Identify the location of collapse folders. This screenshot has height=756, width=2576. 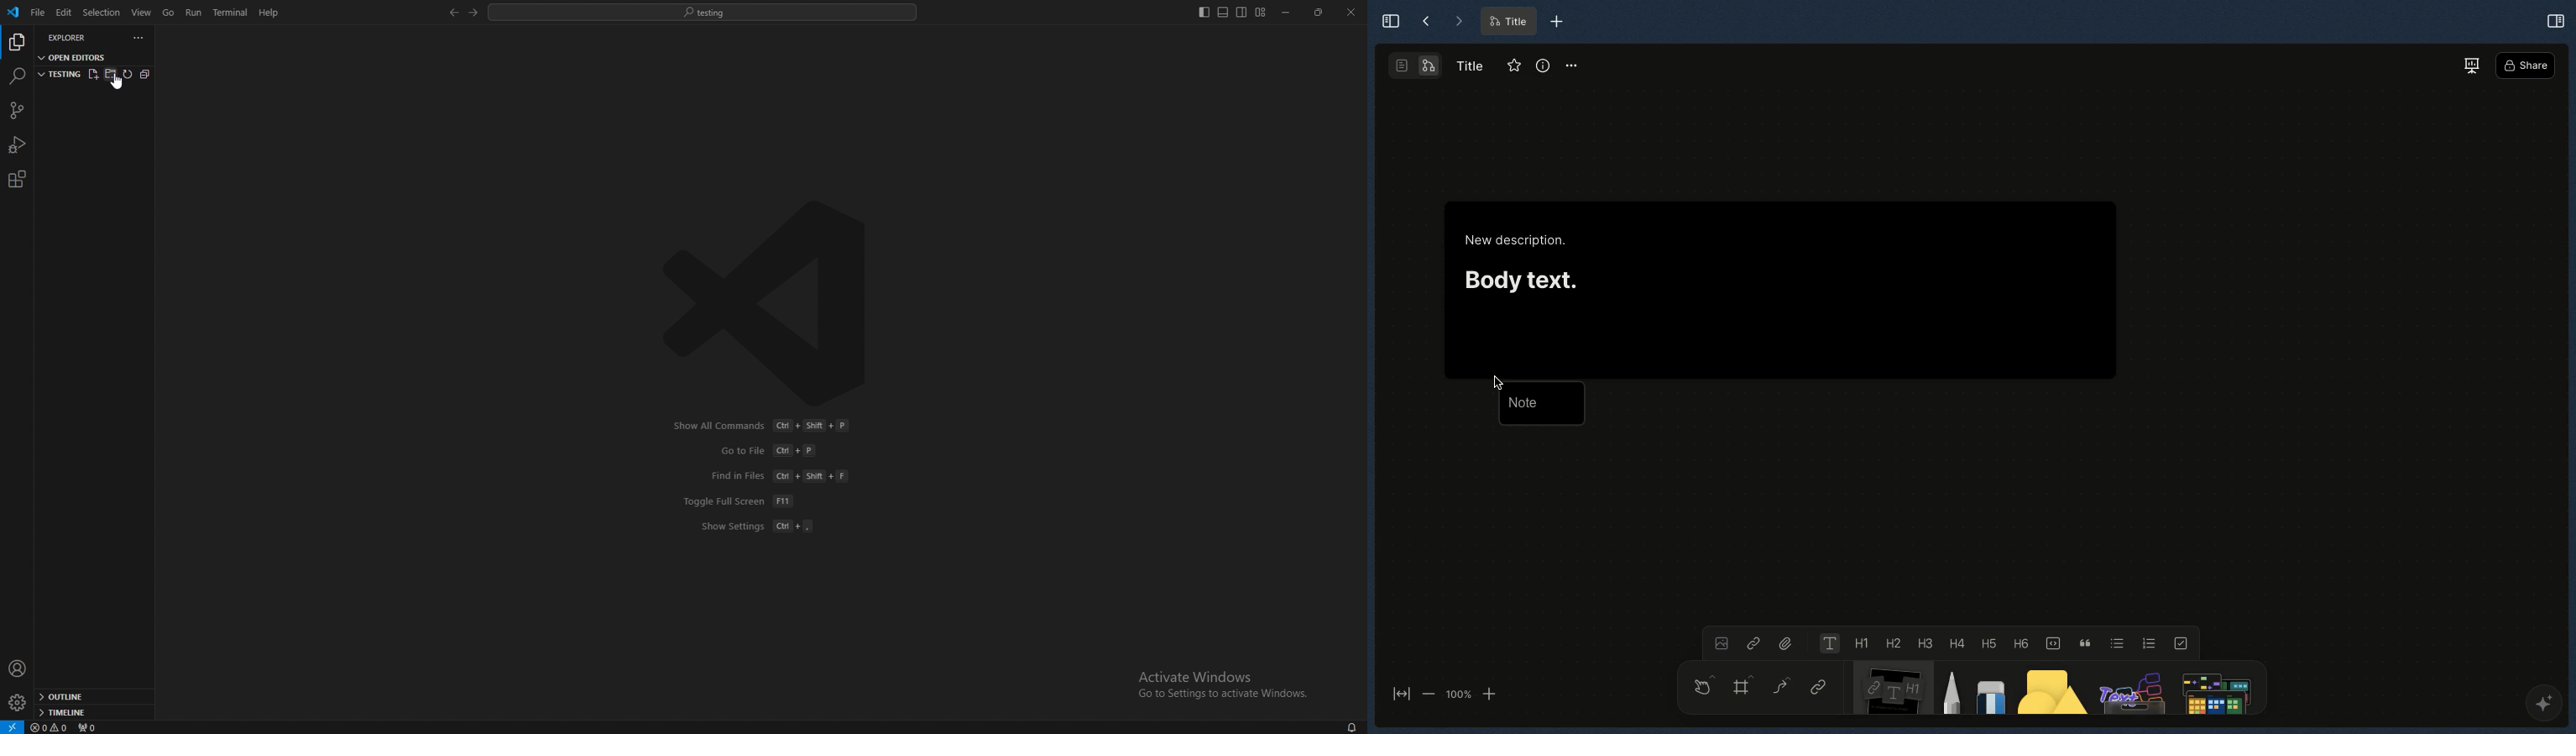
(144, 75).